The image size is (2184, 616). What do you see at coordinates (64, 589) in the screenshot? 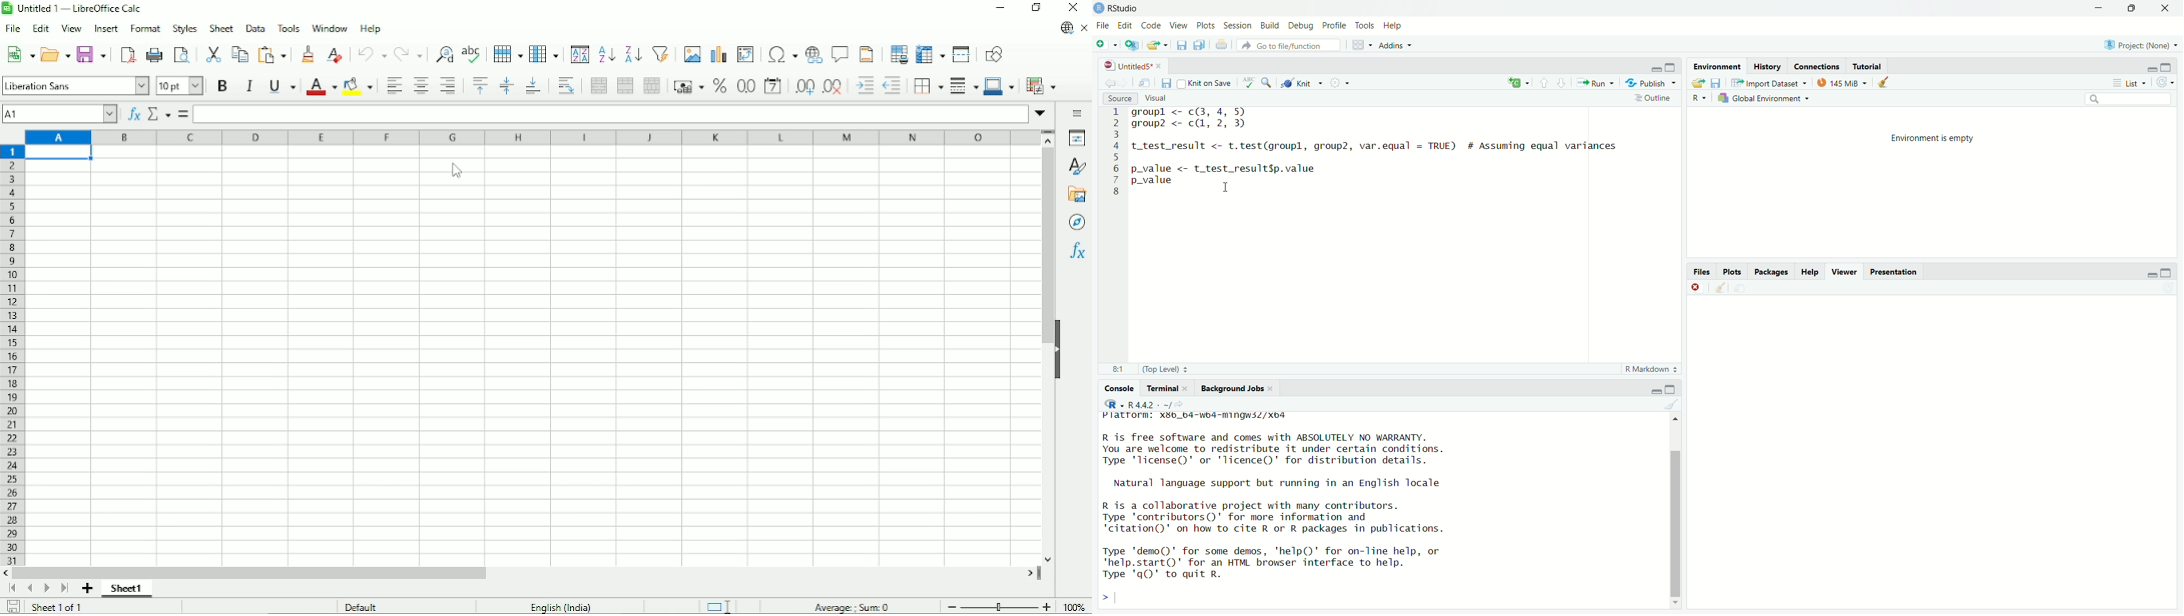
I see `Scroll to last sheet` at bounding box center [64, 589].